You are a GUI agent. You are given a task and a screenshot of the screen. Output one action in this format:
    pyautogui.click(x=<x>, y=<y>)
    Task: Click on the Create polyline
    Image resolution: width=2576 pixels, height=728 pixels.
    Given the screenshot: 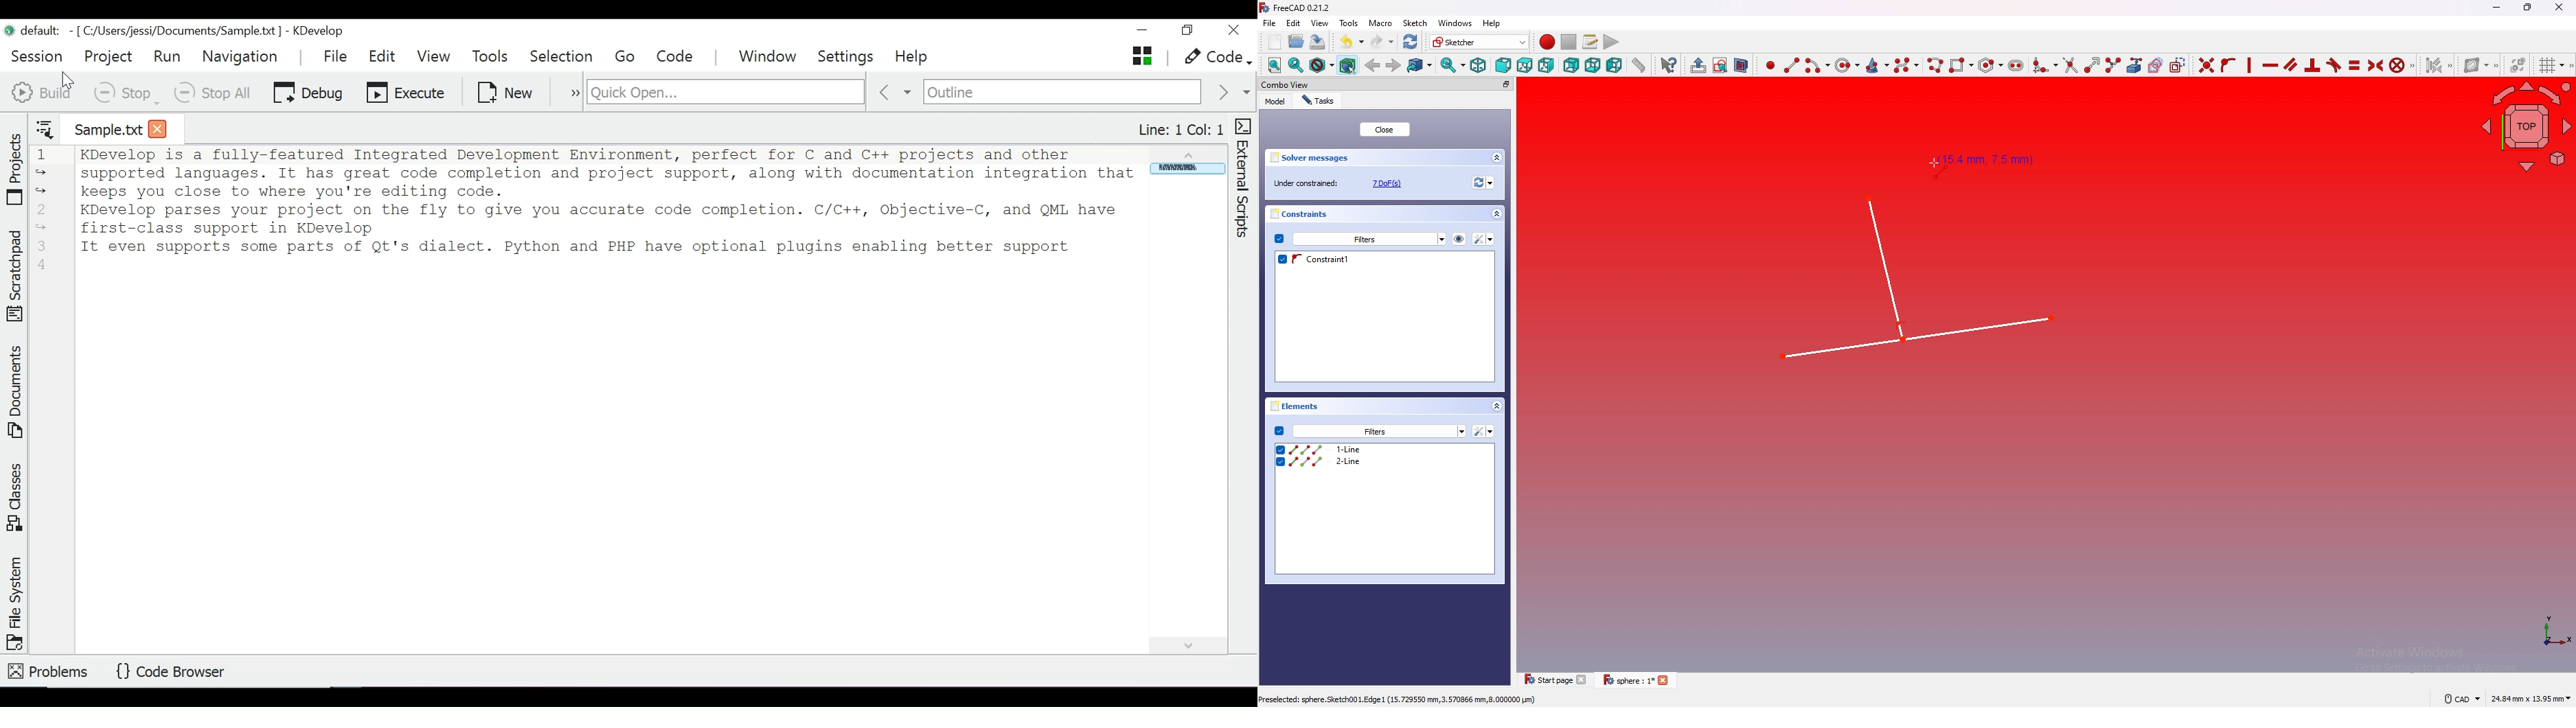 What is the action you would take?
    pyautogui.click(x=1935, y=65)
    